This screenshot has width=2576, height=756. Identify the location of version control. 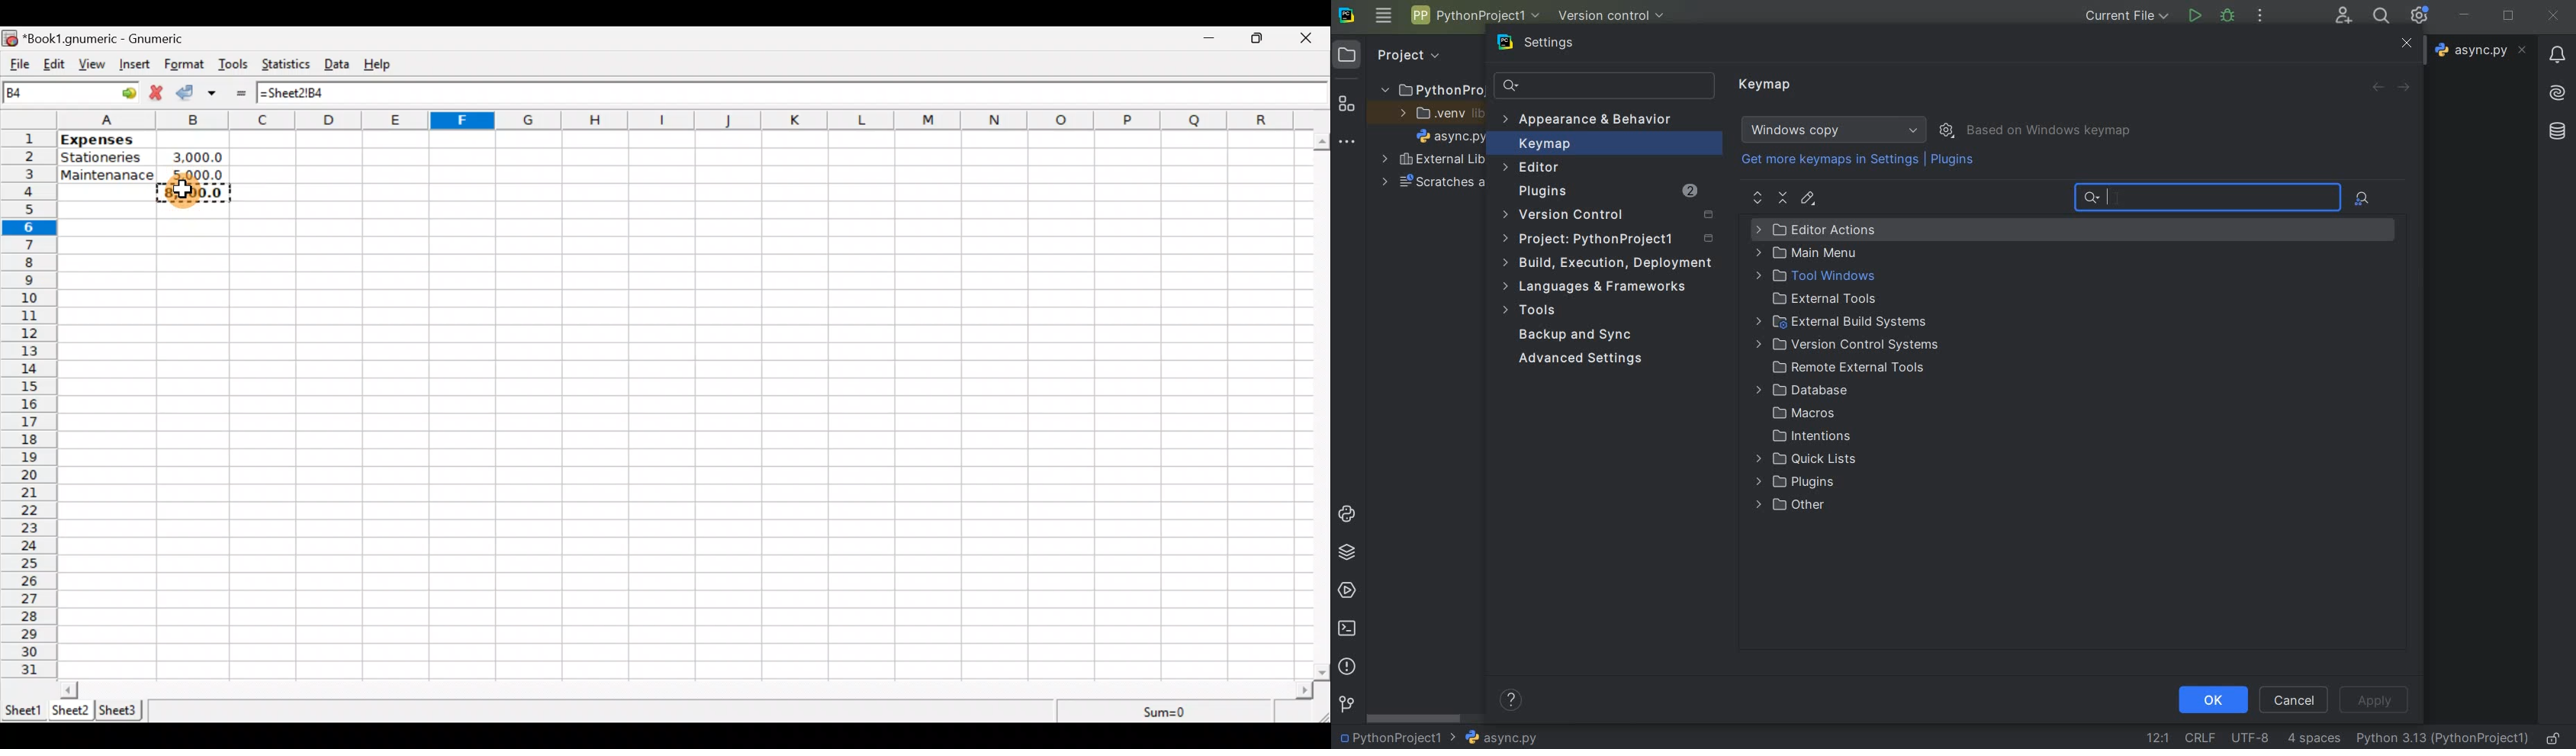
(1613, 216).